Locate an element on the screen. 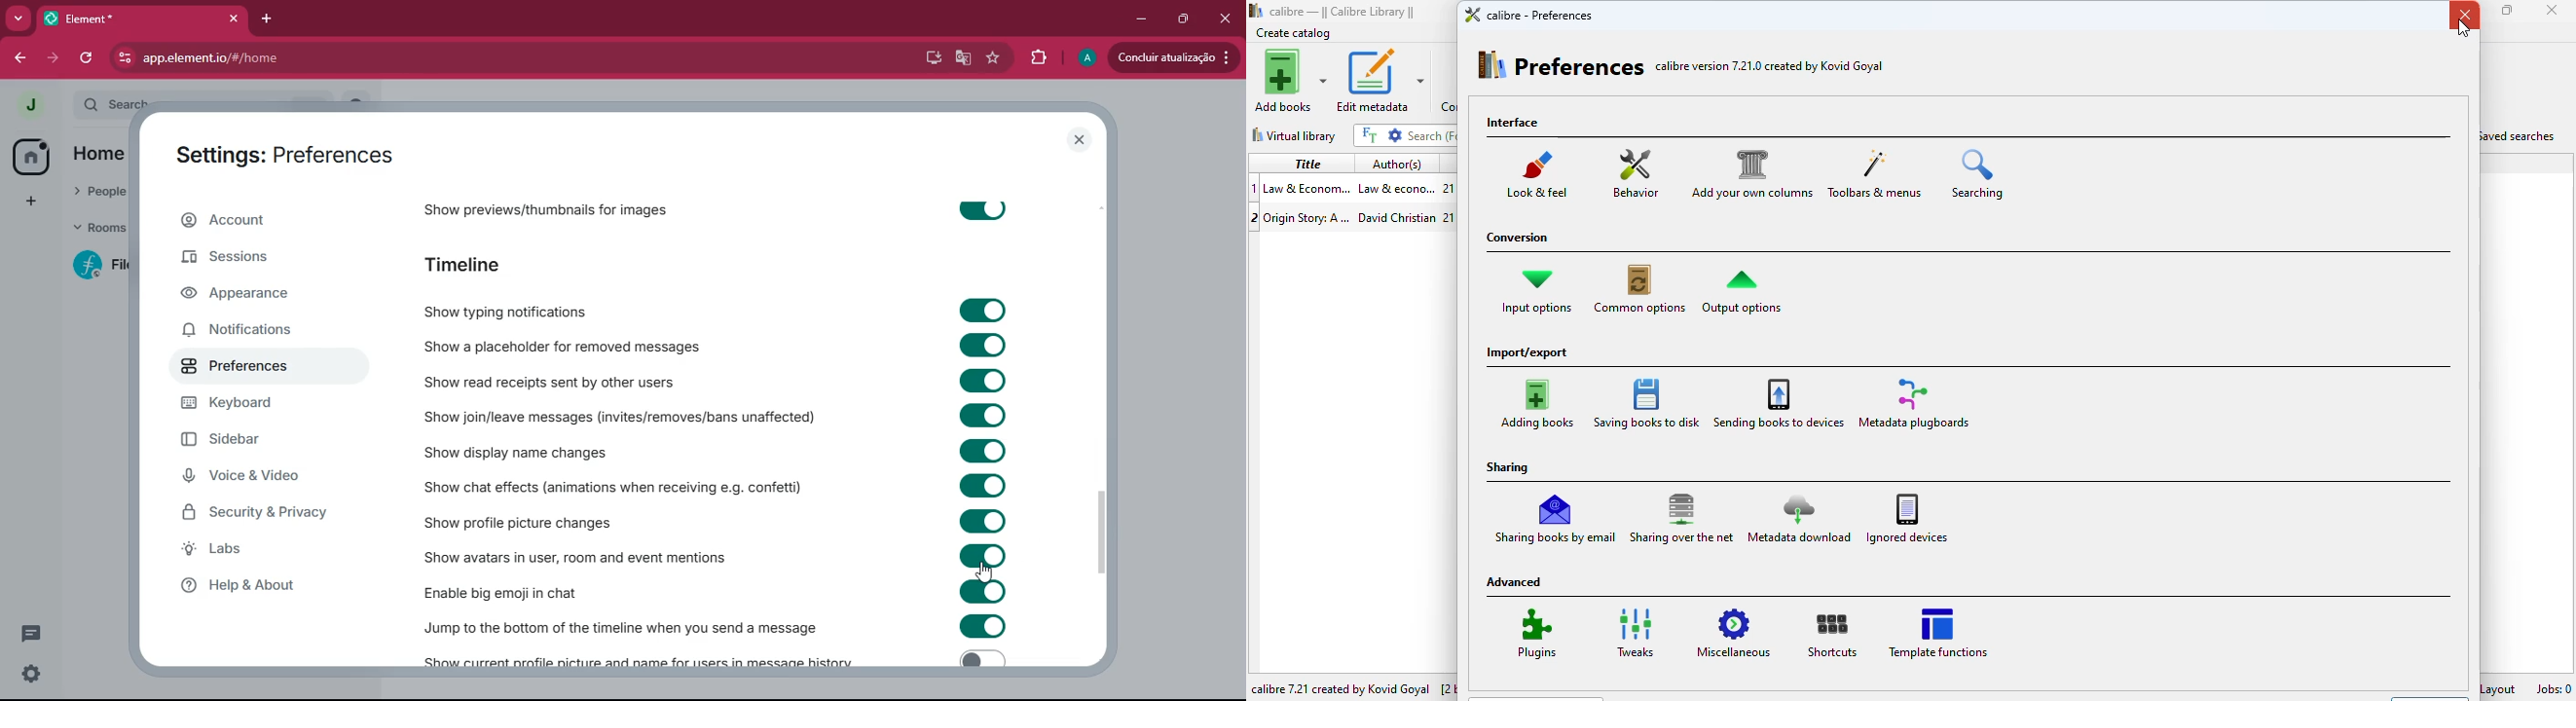  search is located at coordinates (1431, 135).